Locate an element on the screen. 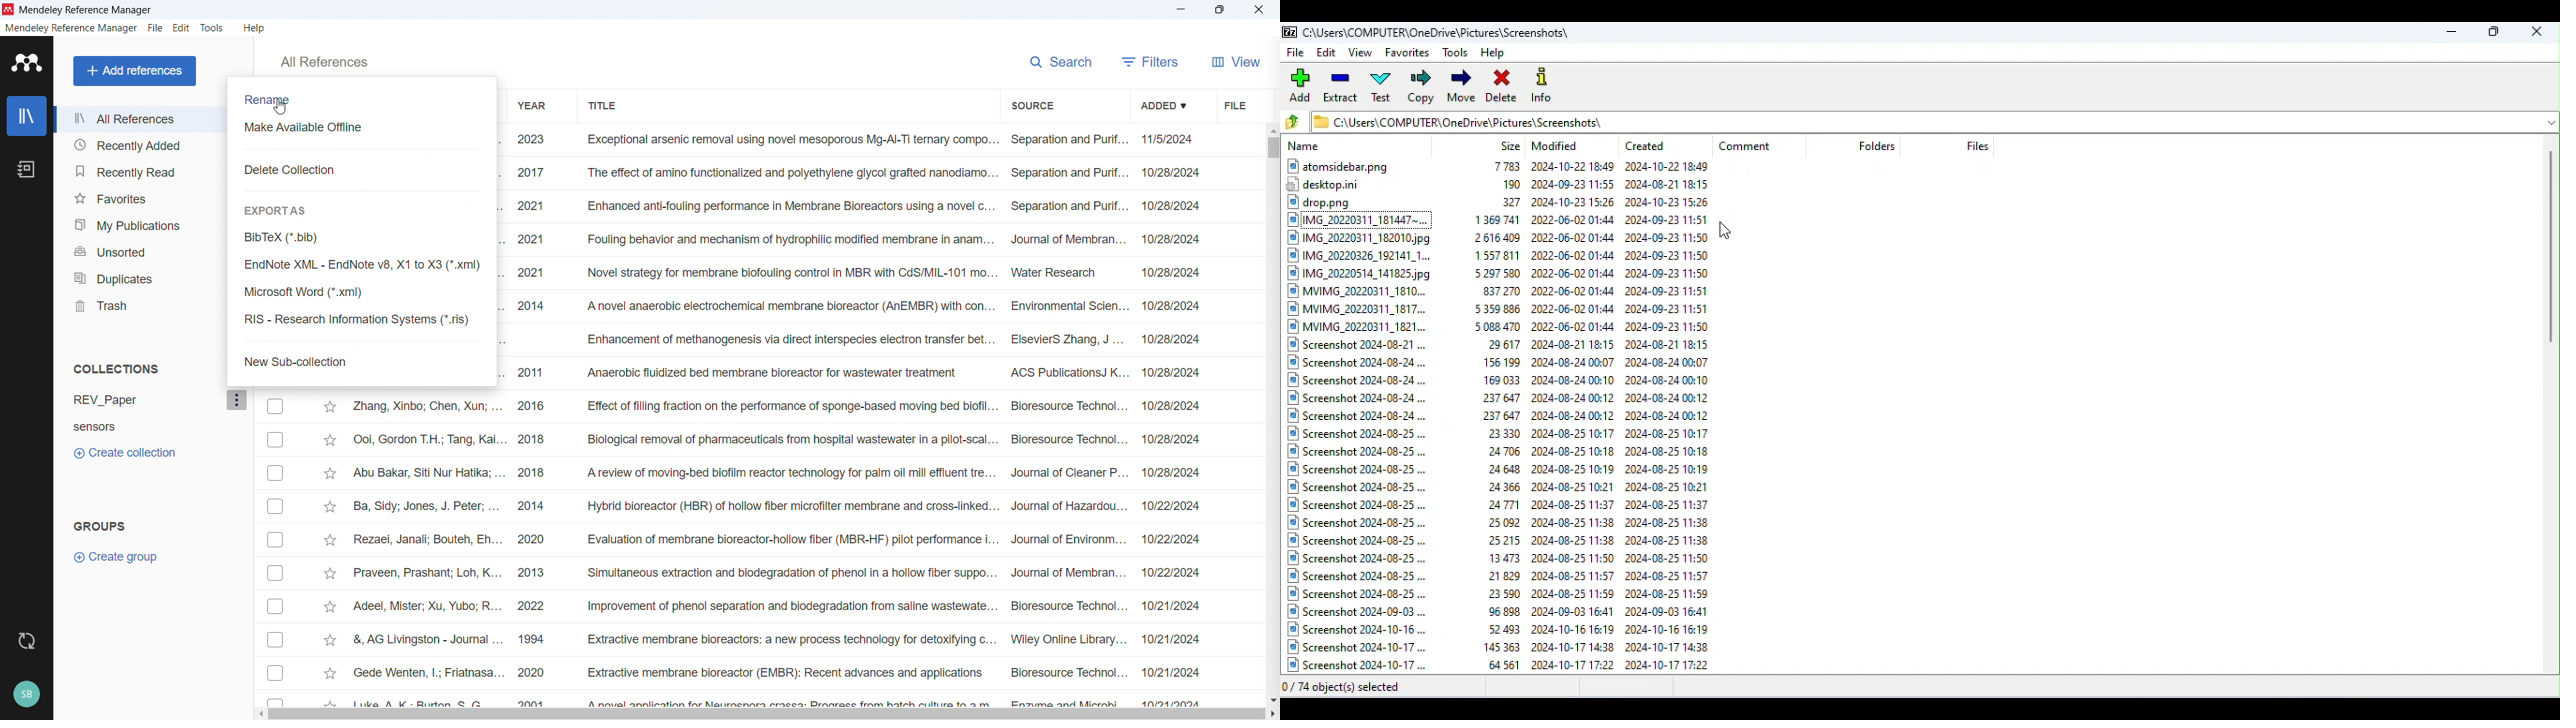 Image resolution: width=2576 pixels, height=728 pixels. Star mark respective publication is located at coordinates (330, 607).